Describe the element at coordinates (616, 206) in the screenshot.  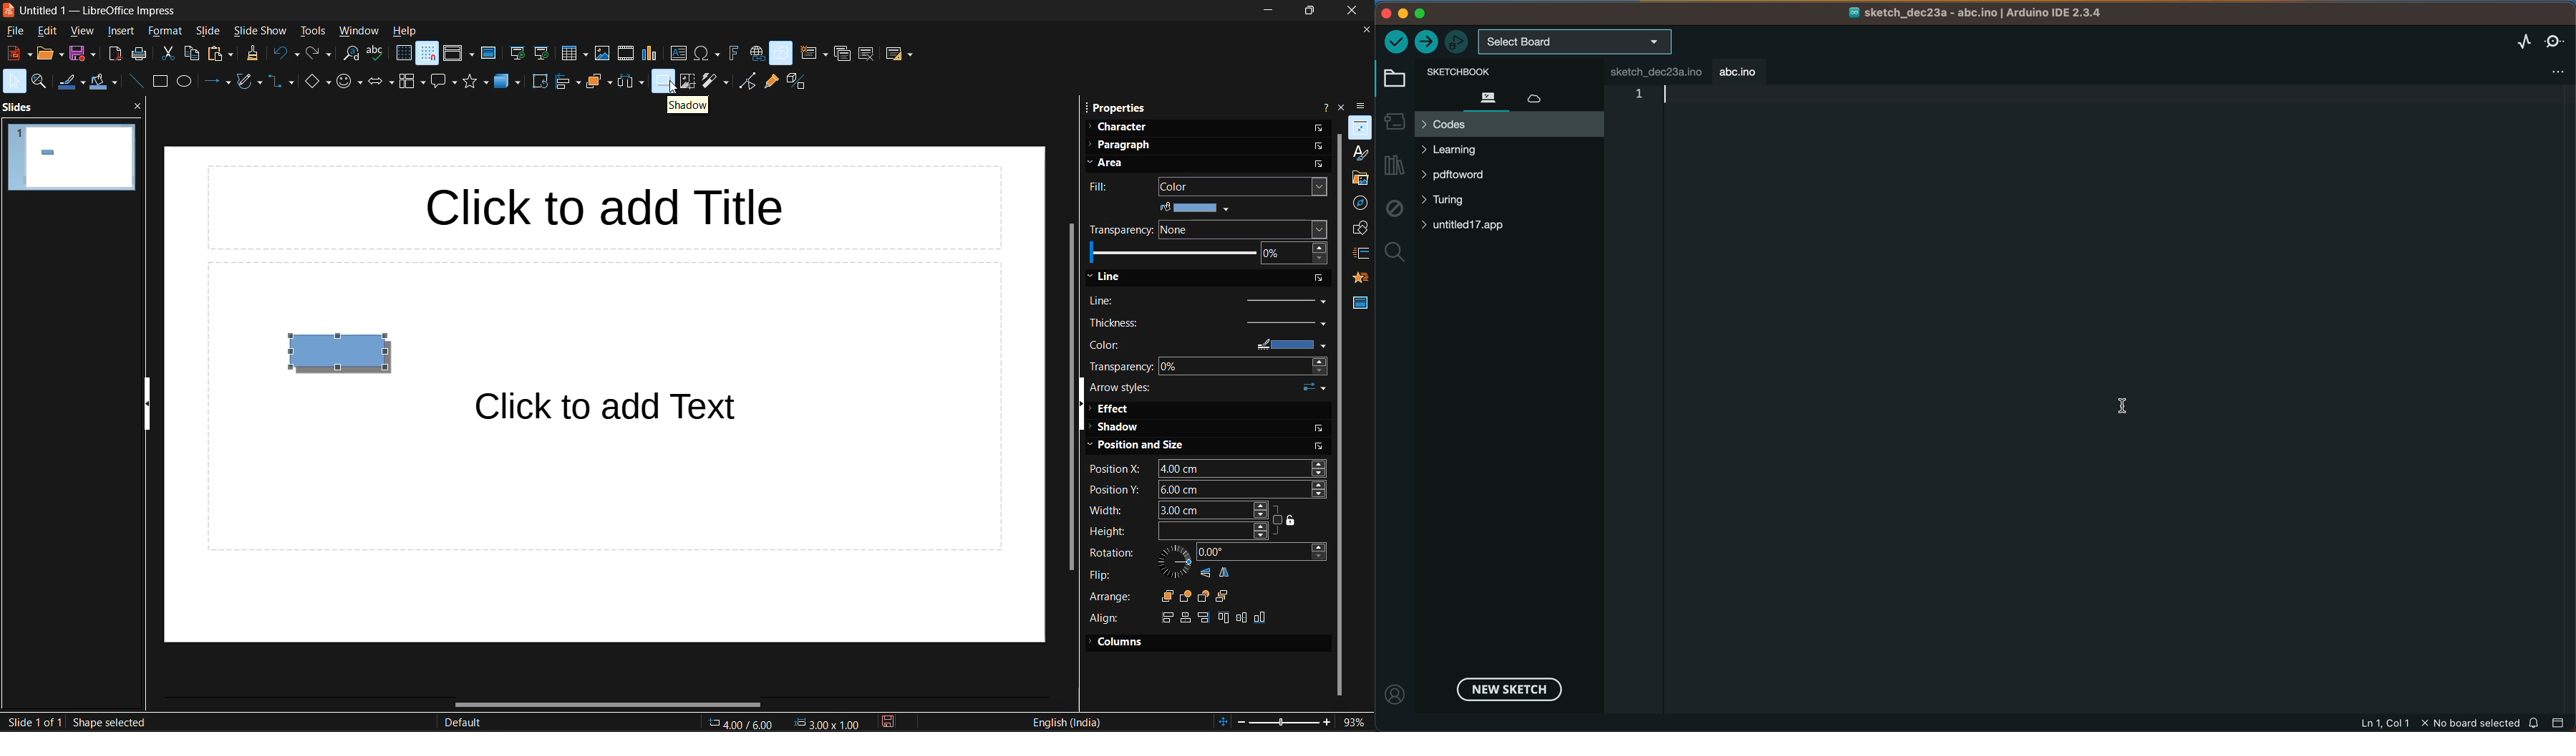
I see `Click to add Title` at that location.